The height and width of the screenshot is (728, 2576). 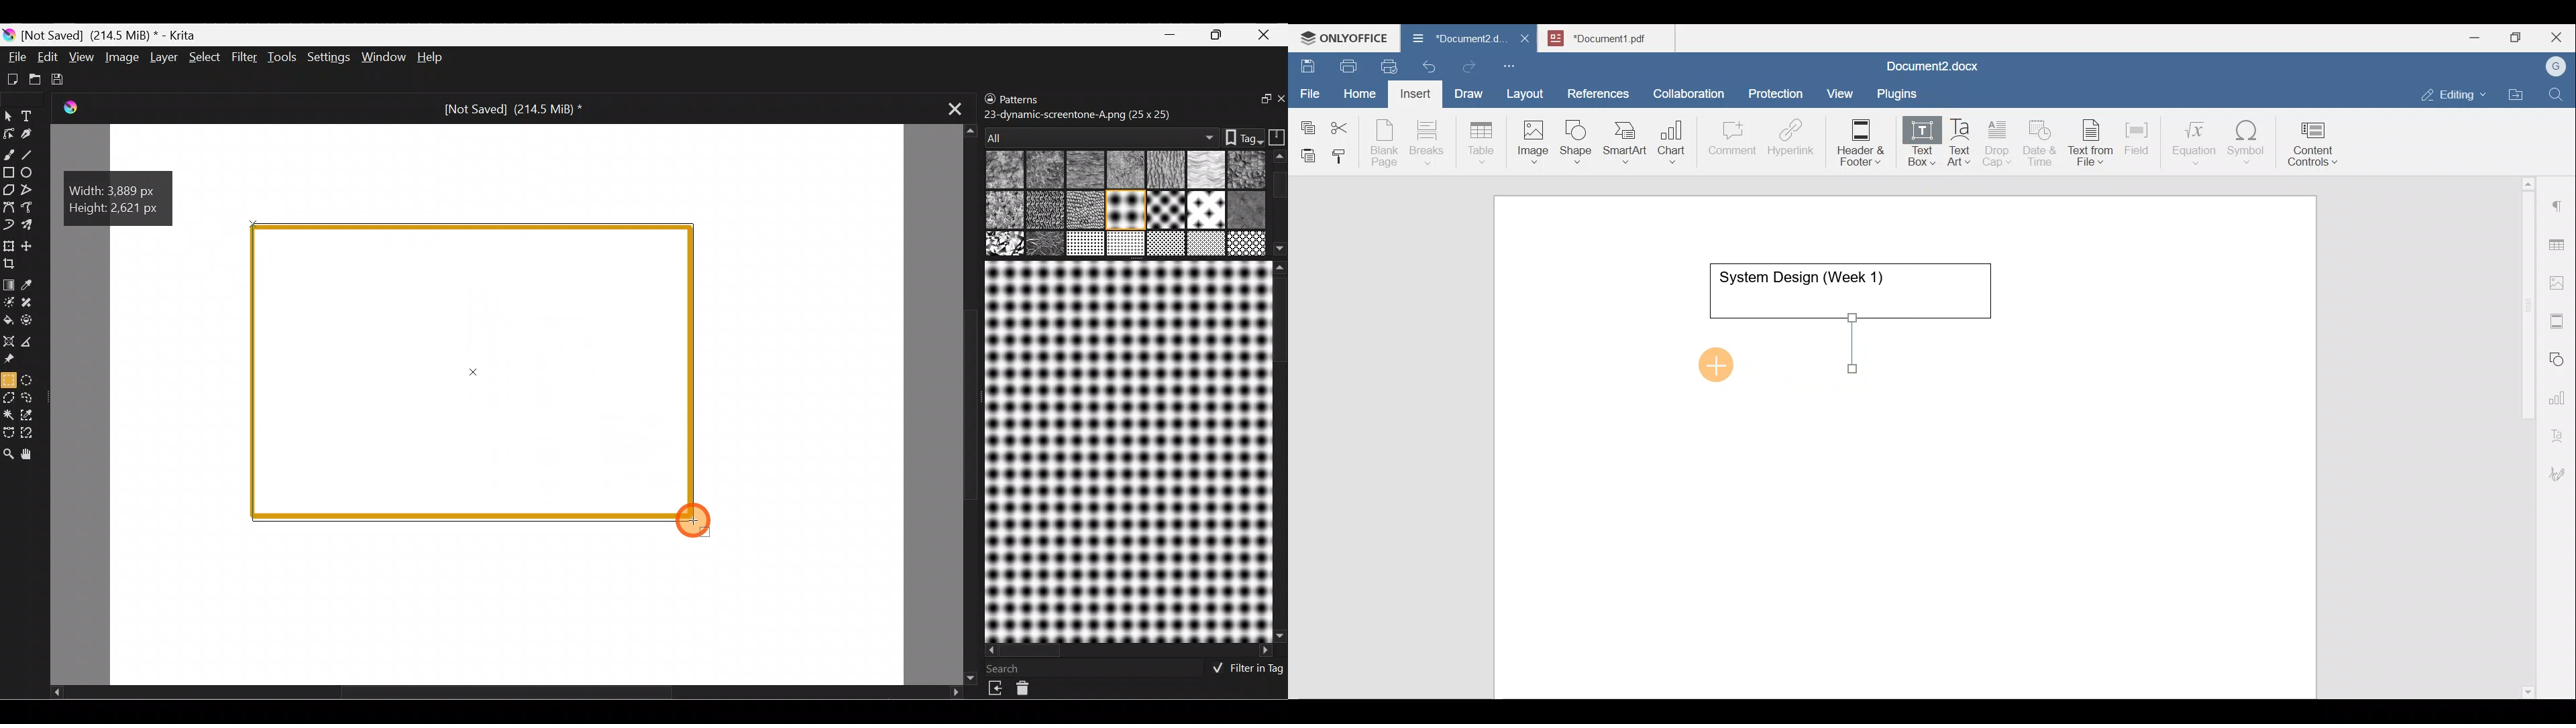 I want to click on Customize quick access toolbar, so click(x=1514, y=64).